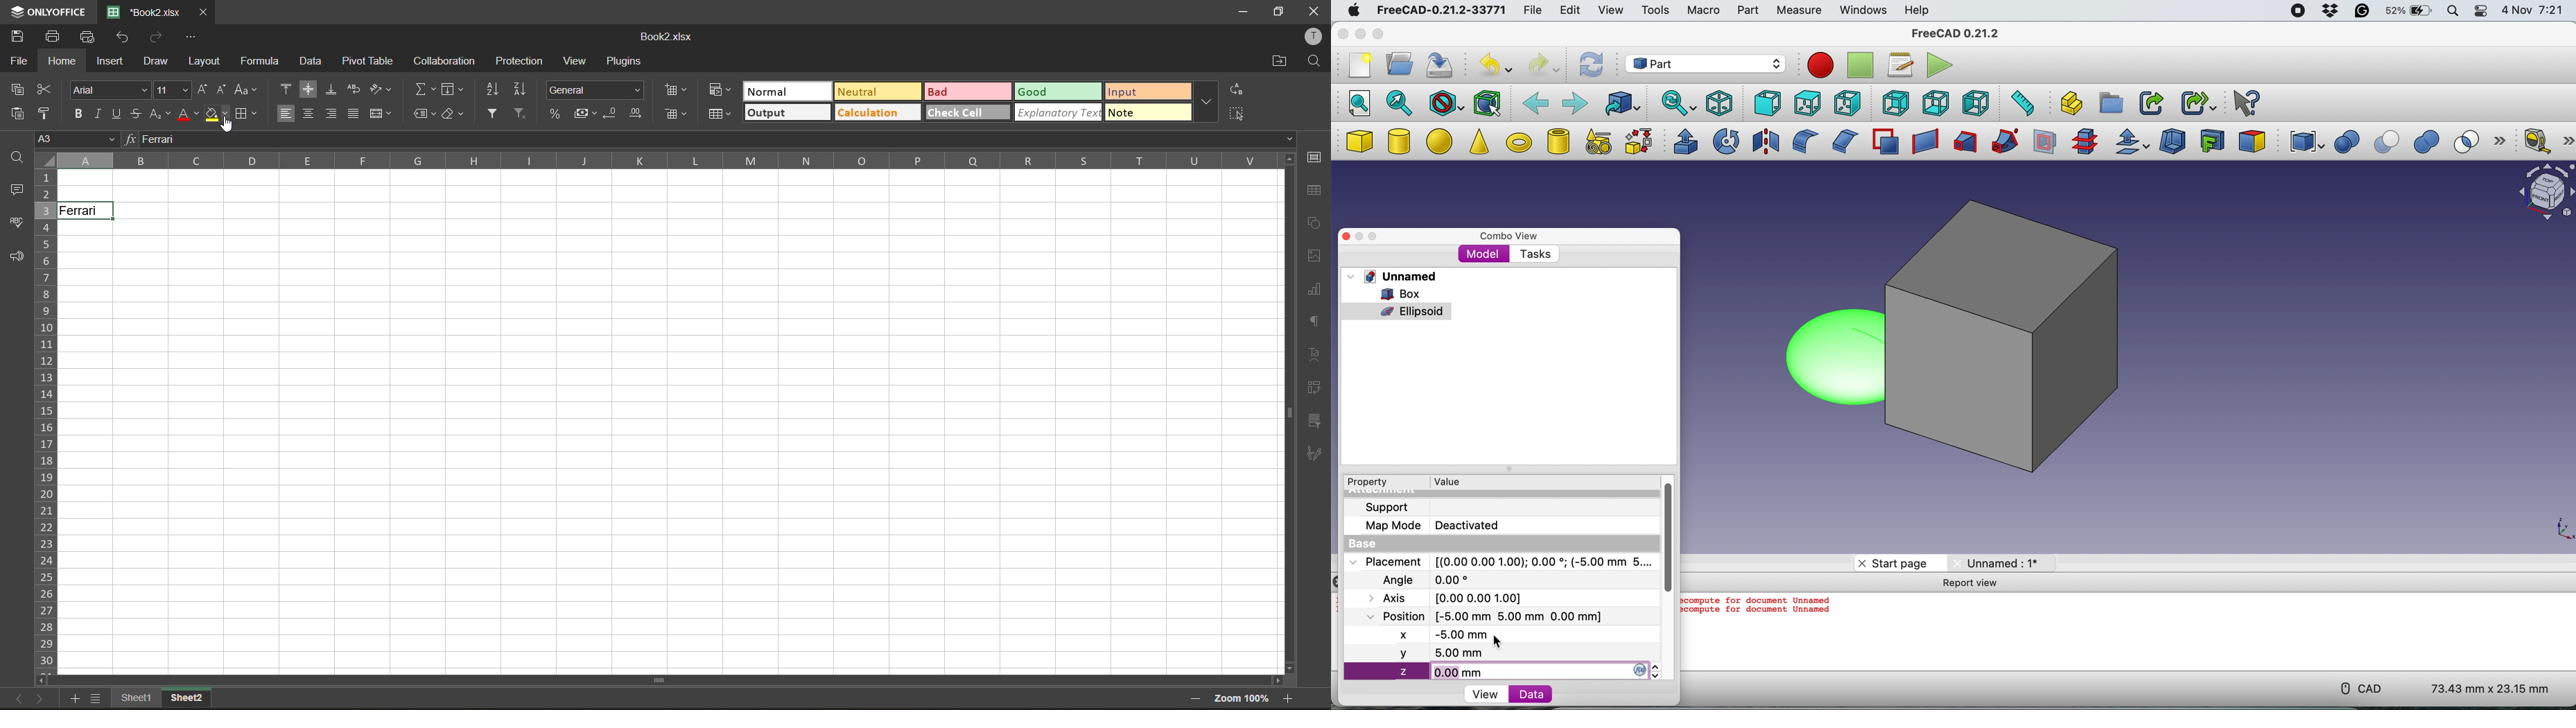 Image resolution: width=2576 pixels, height=728 pixels. I want to click on data, so click(310, 62).